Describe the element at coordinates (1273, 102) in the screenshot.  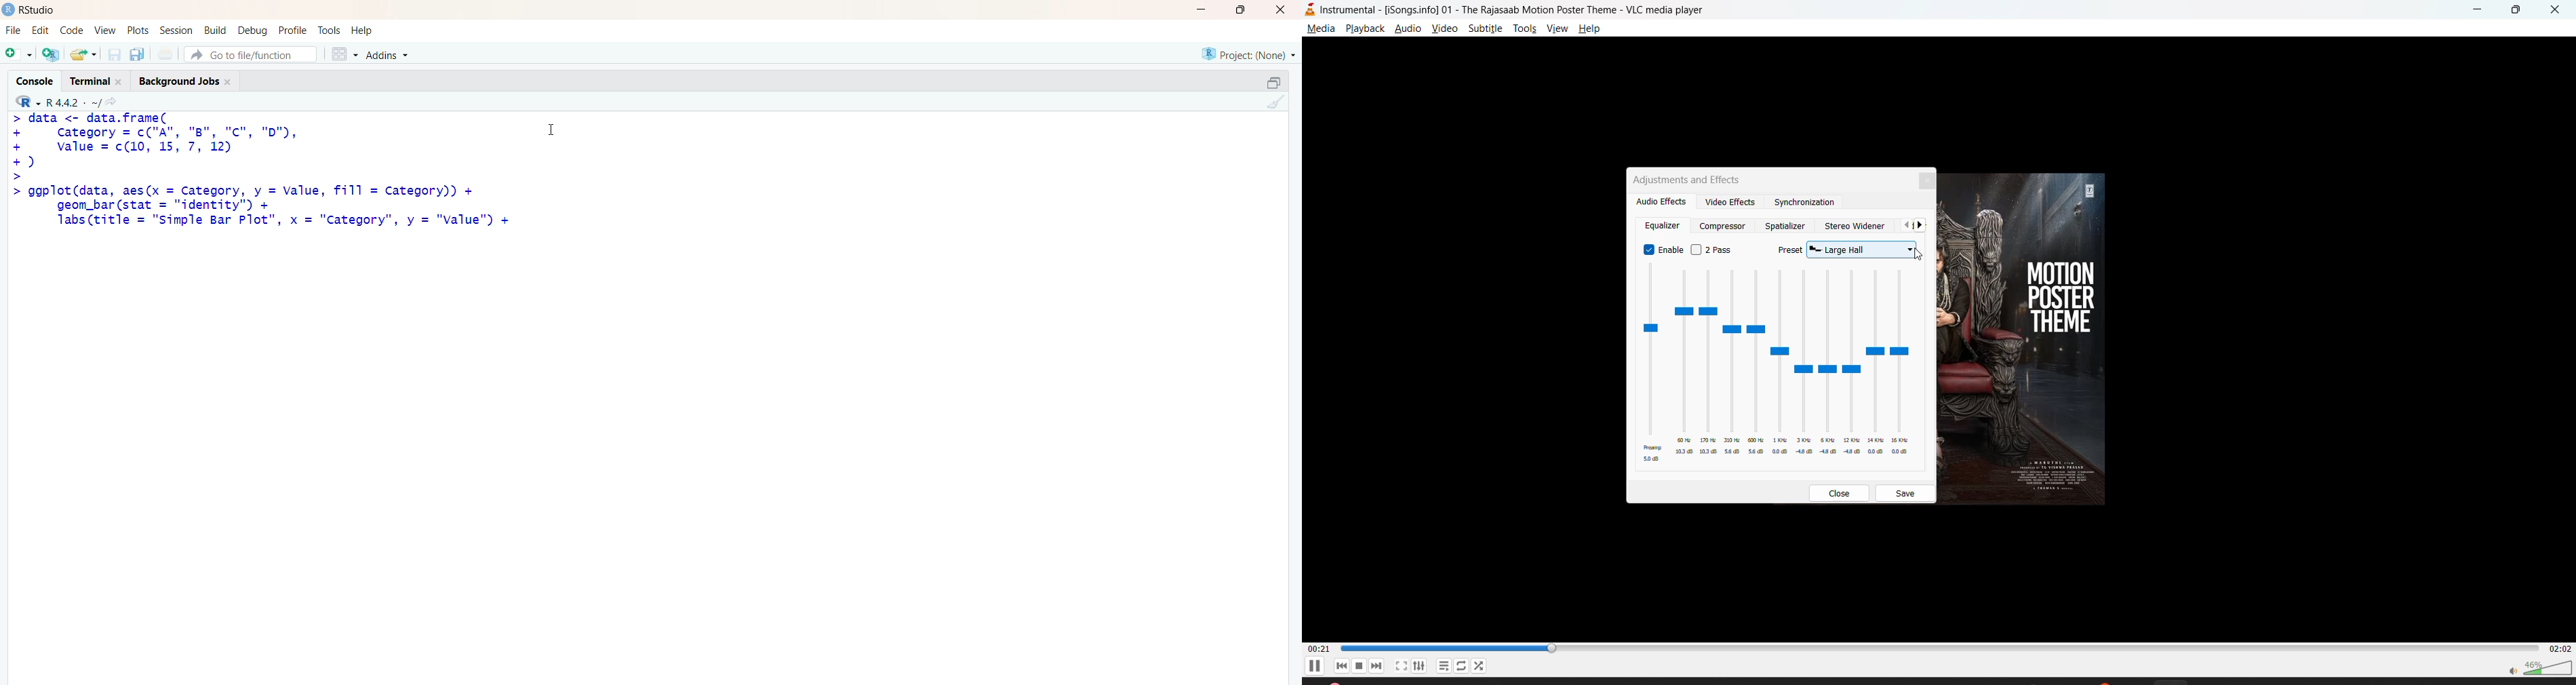
I see `clear console` at that location.